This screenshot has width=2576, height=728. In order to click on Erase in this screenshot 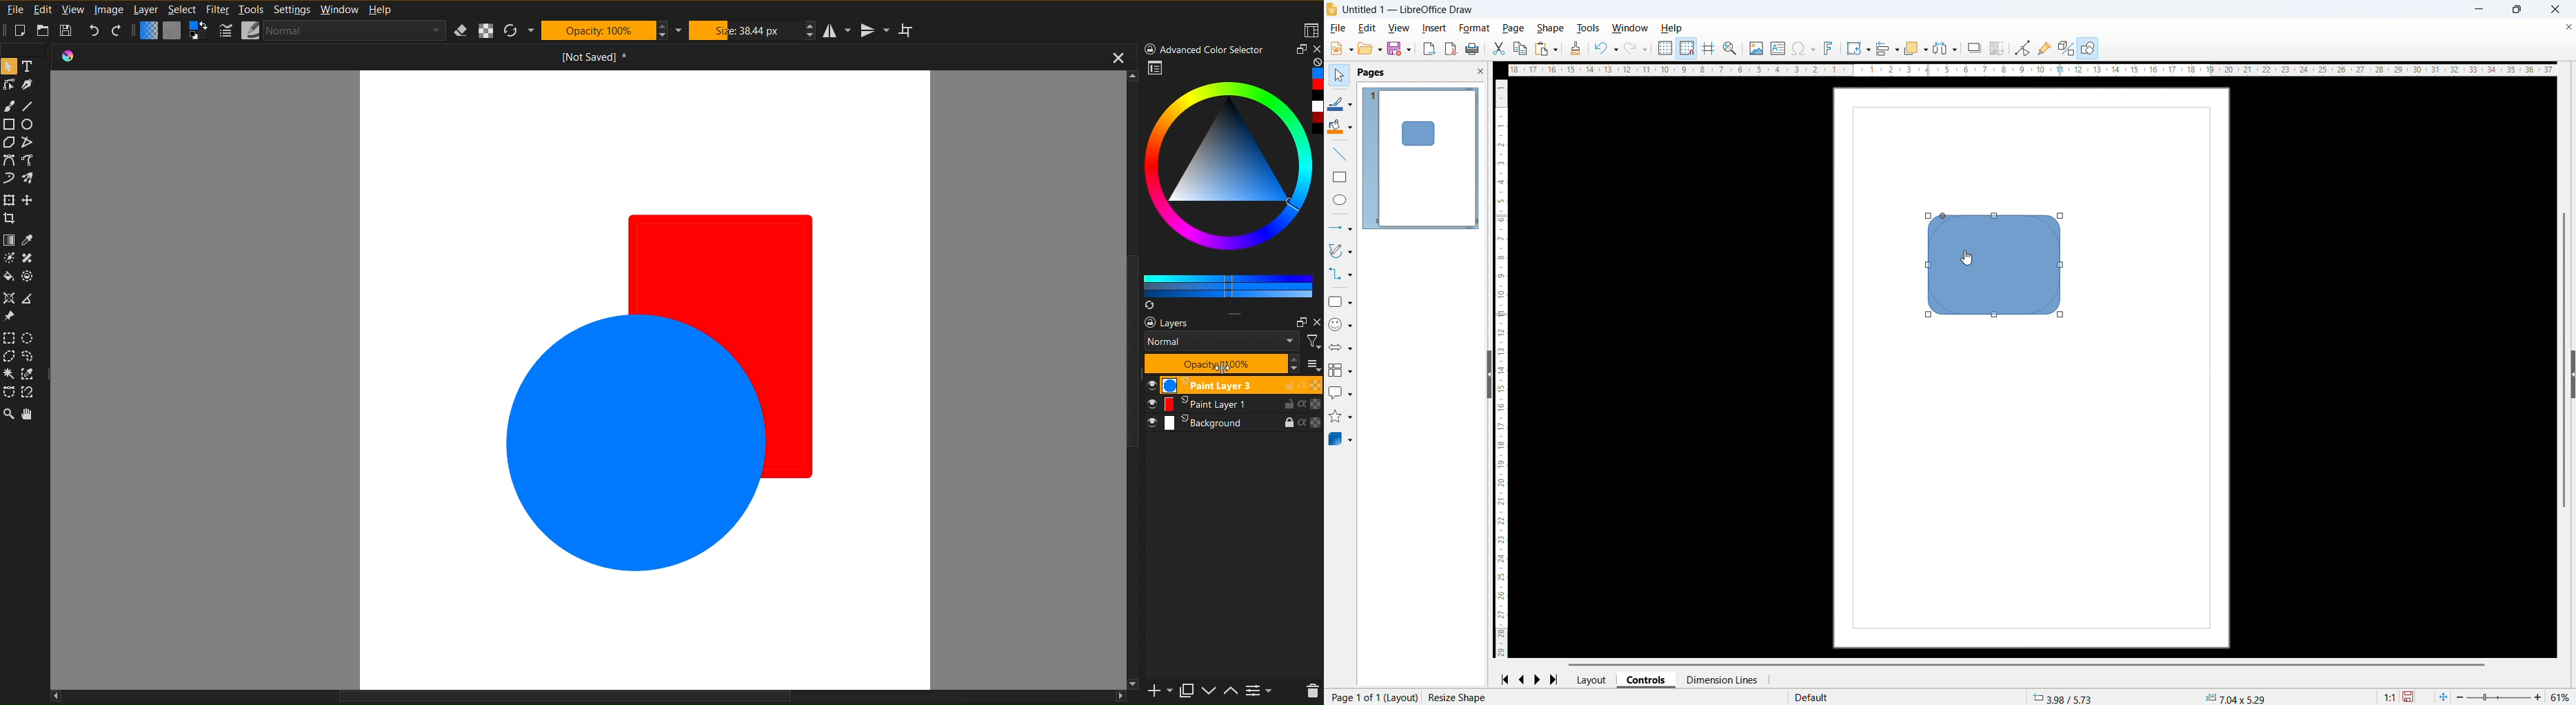, I will do `click(460, 31)`.